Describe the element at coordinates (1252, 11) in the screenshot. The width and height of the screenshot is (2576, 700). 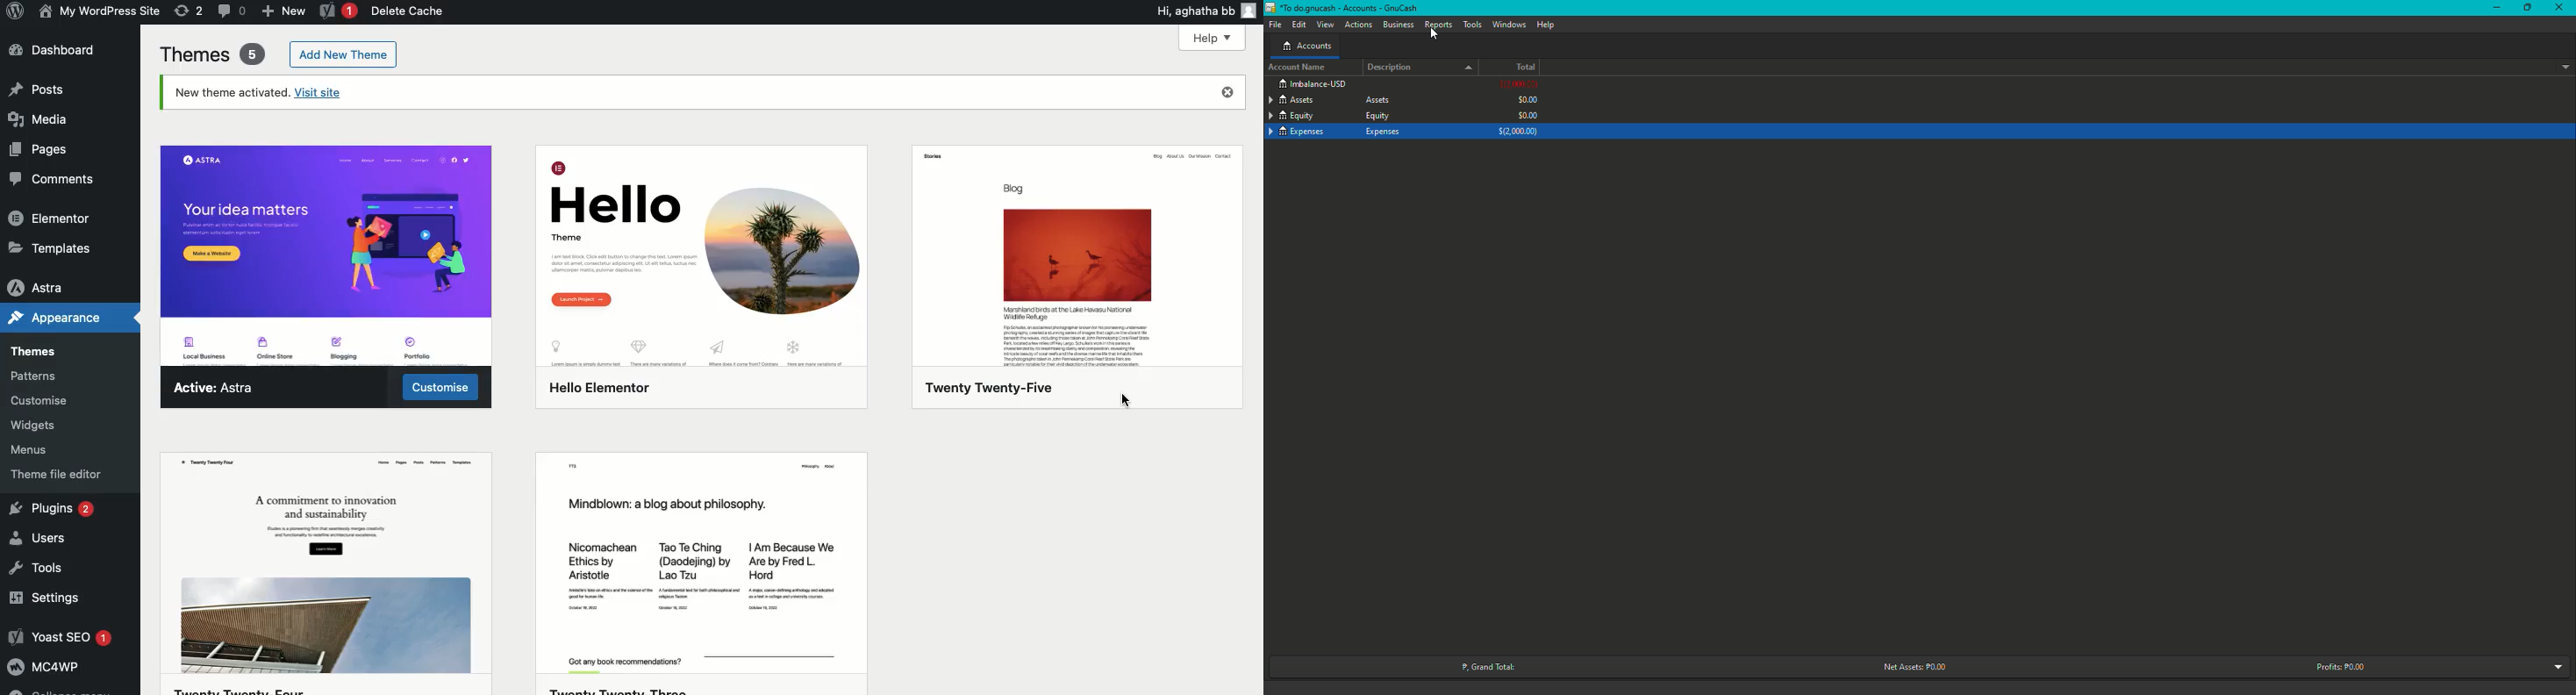
I see `user icon` at that location.